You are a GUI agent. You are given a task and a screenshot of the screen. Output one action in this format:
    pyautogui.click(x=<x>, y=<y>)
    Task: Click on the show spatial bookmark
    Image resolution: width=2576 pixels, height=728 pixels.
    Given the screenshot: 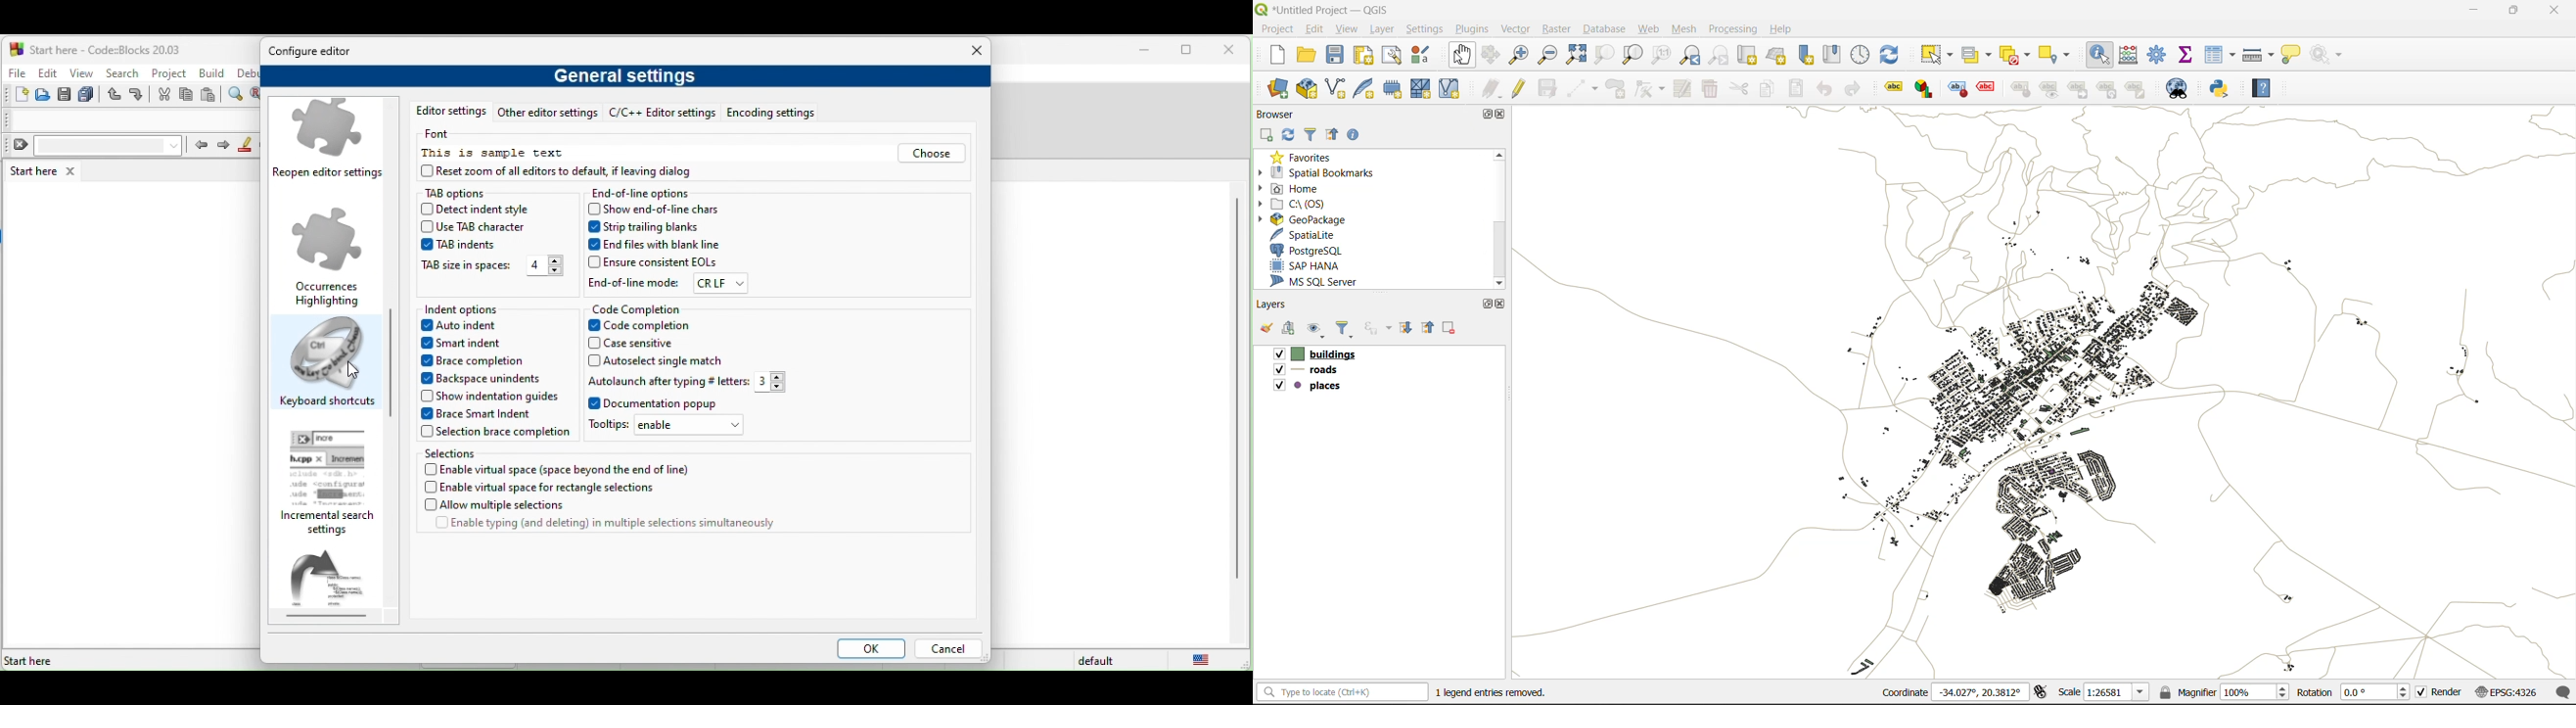 What is the action you would take?
    pyautogui.click(x=1831, y=54)
    